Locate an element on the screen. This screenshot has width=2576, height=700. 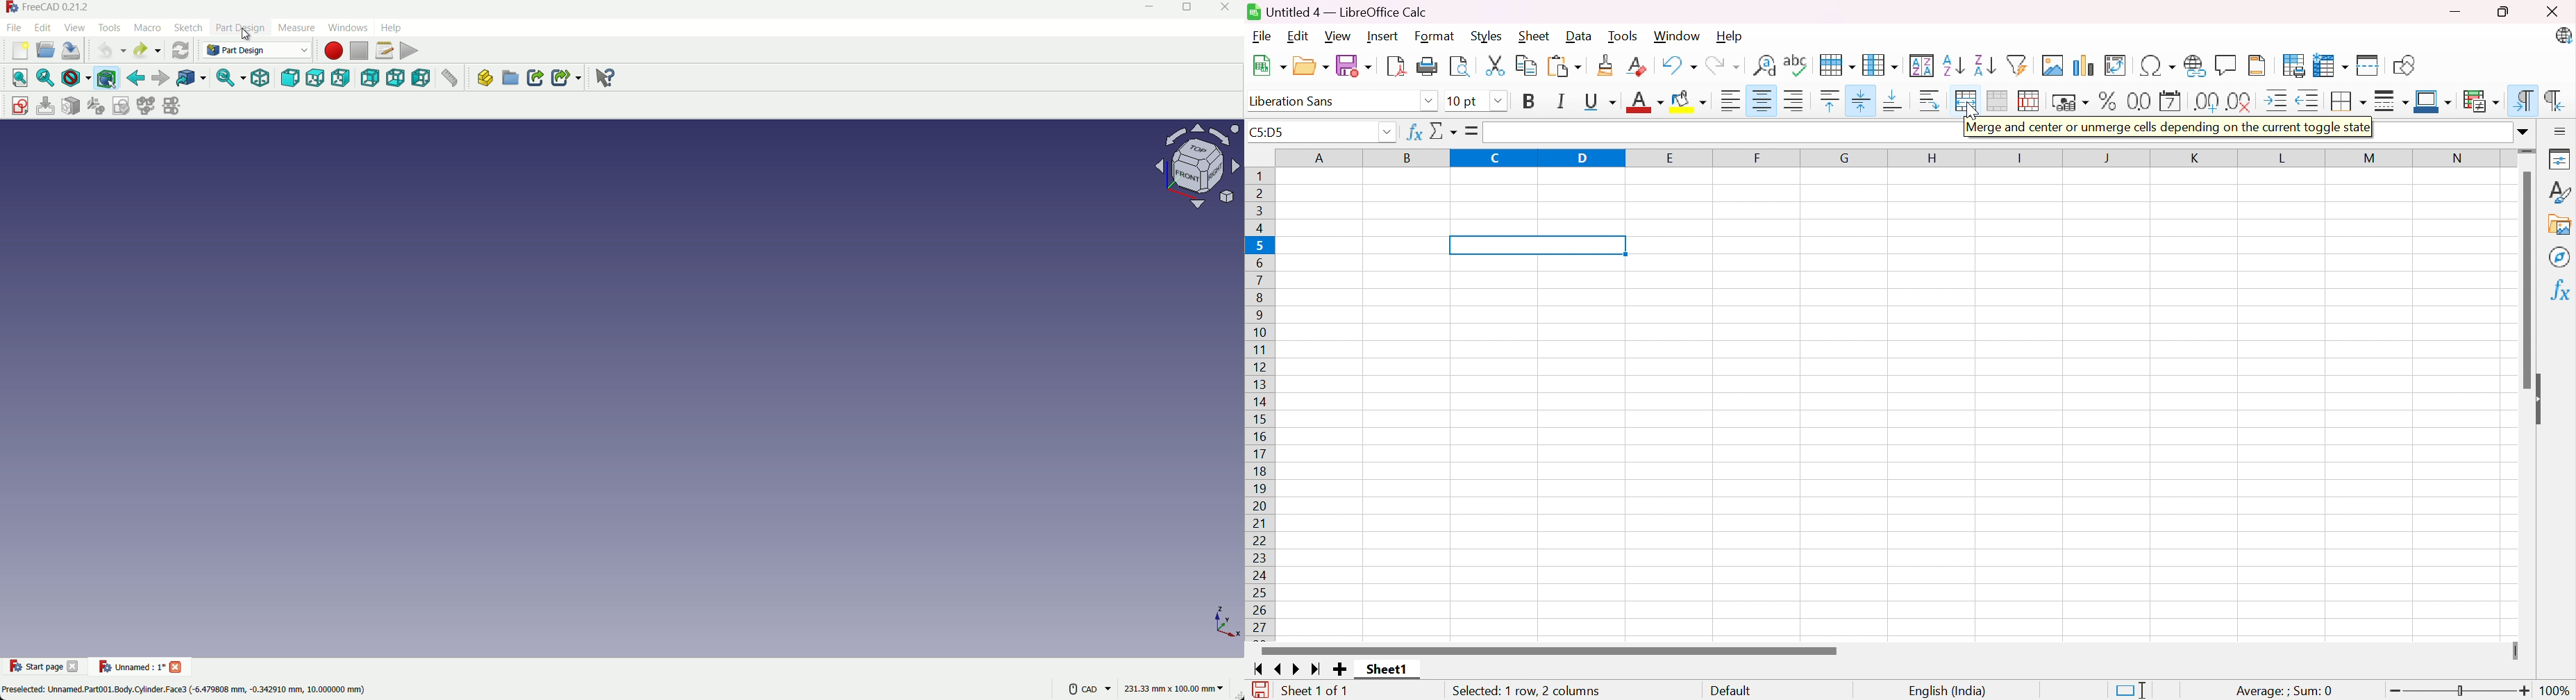
Zoom In is located at coordinates (2525, 691).